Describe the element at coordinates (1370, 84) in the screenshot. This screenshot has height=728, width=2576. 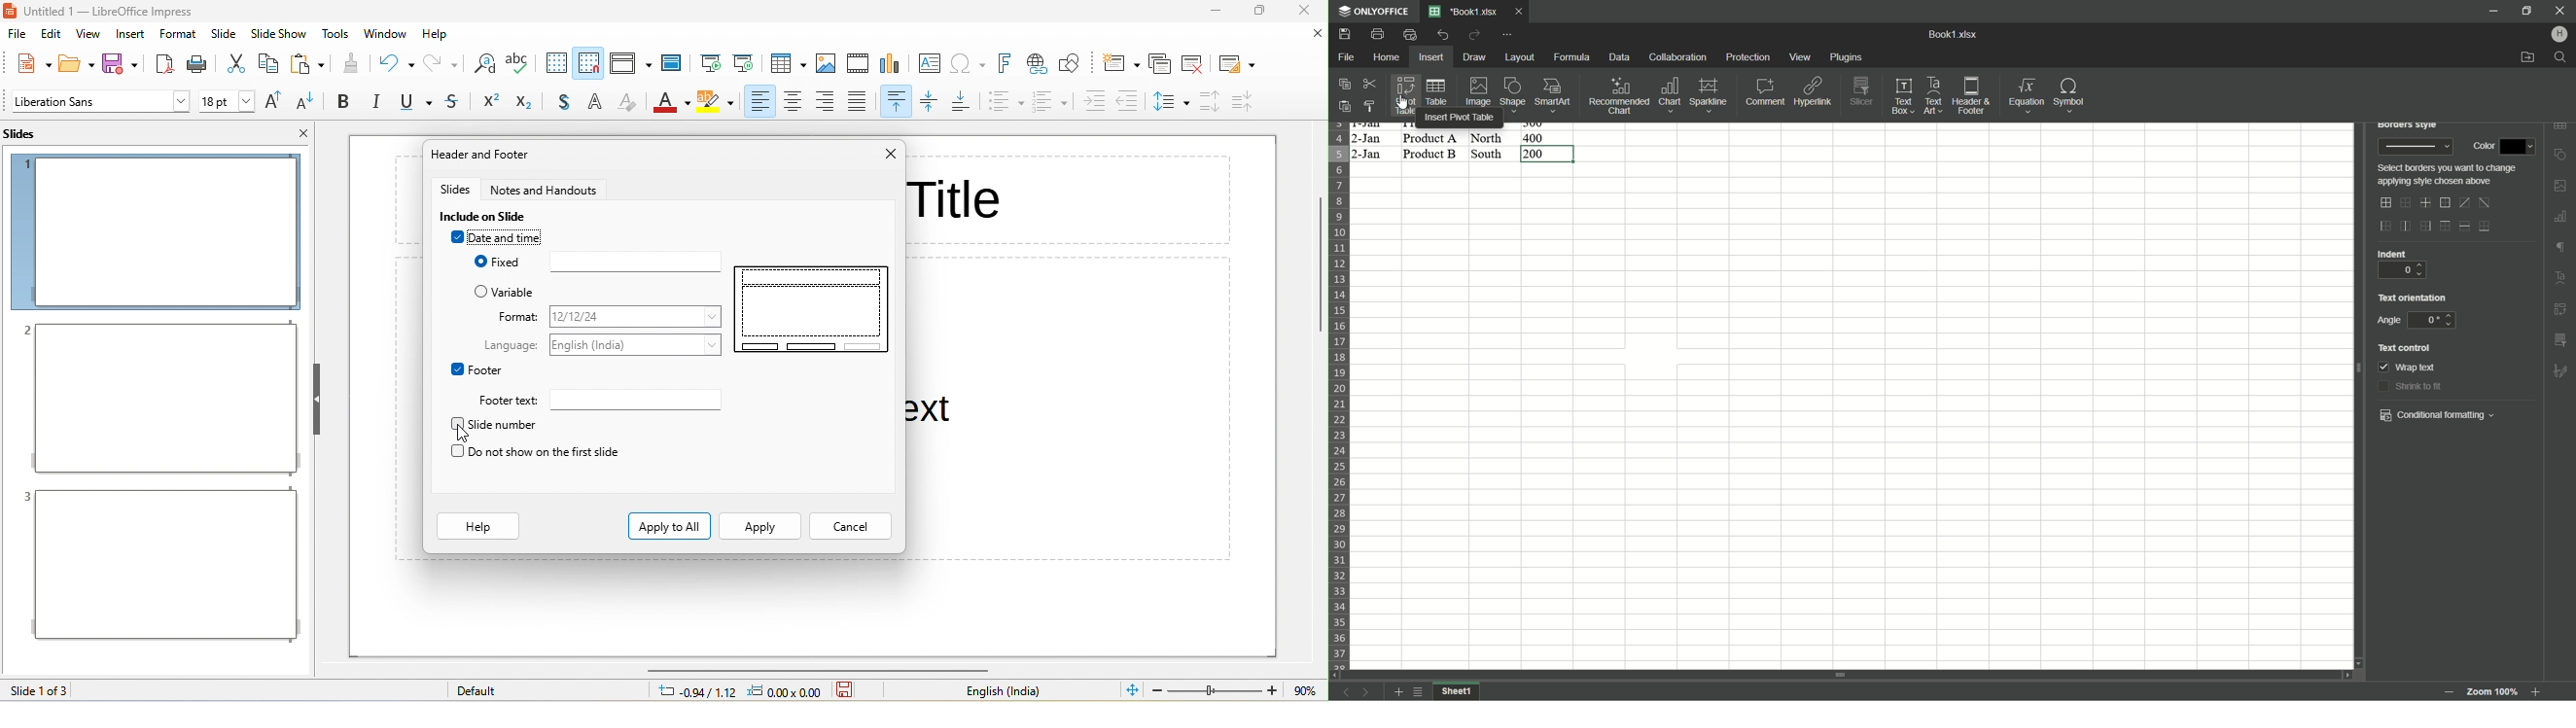
I see `Cut` at that location.